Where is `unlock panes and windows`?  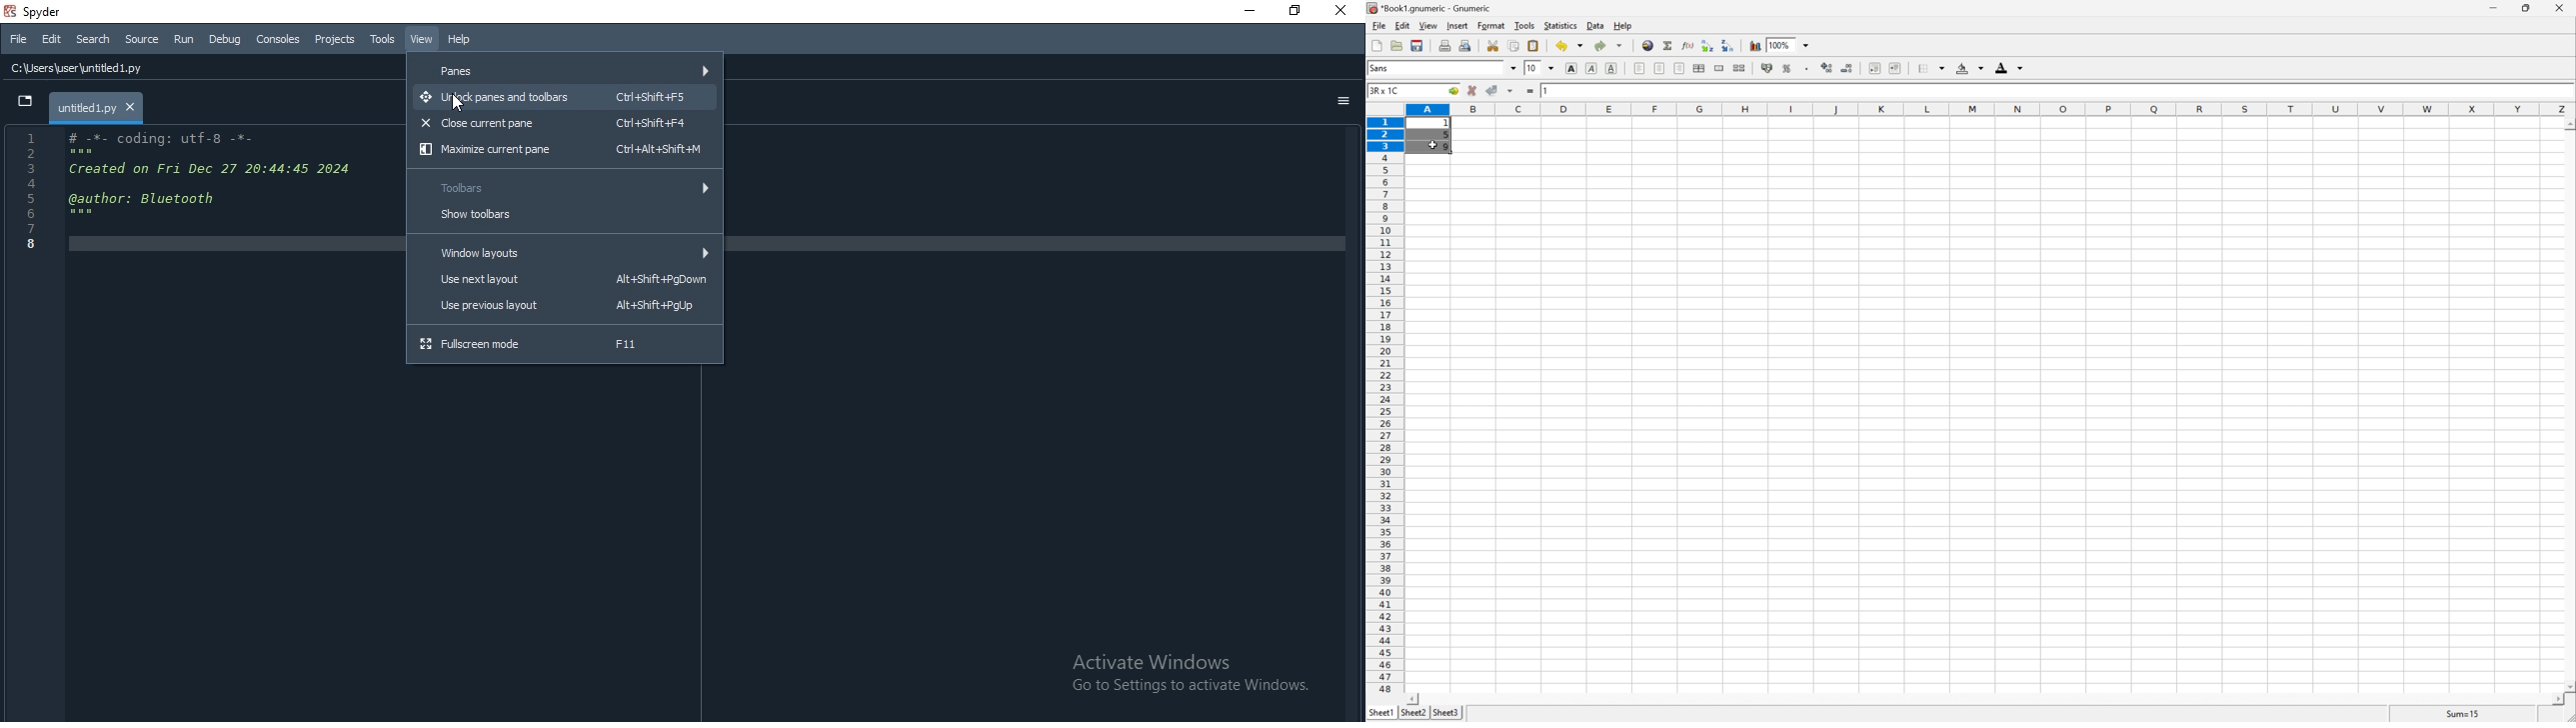 unlock panes and windows is located at coordinates (565, 97).